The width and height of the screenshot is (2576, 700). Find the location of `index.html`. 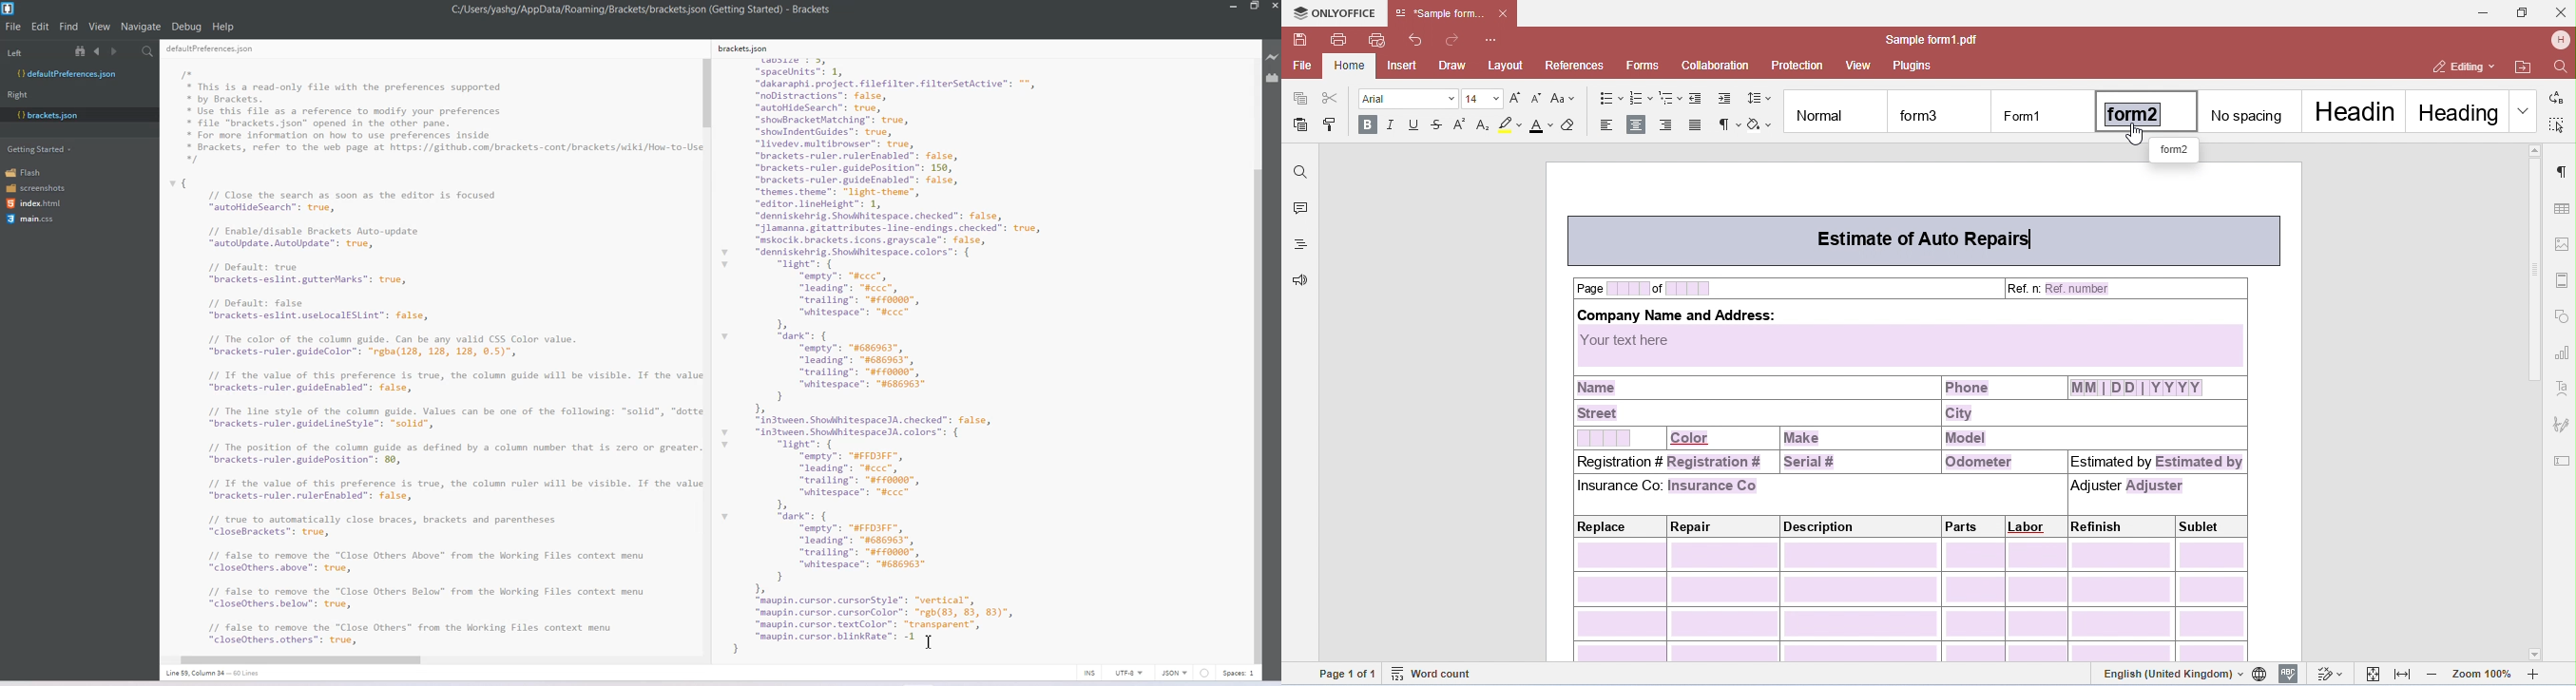

index.html is located at coordinates (38, 204).